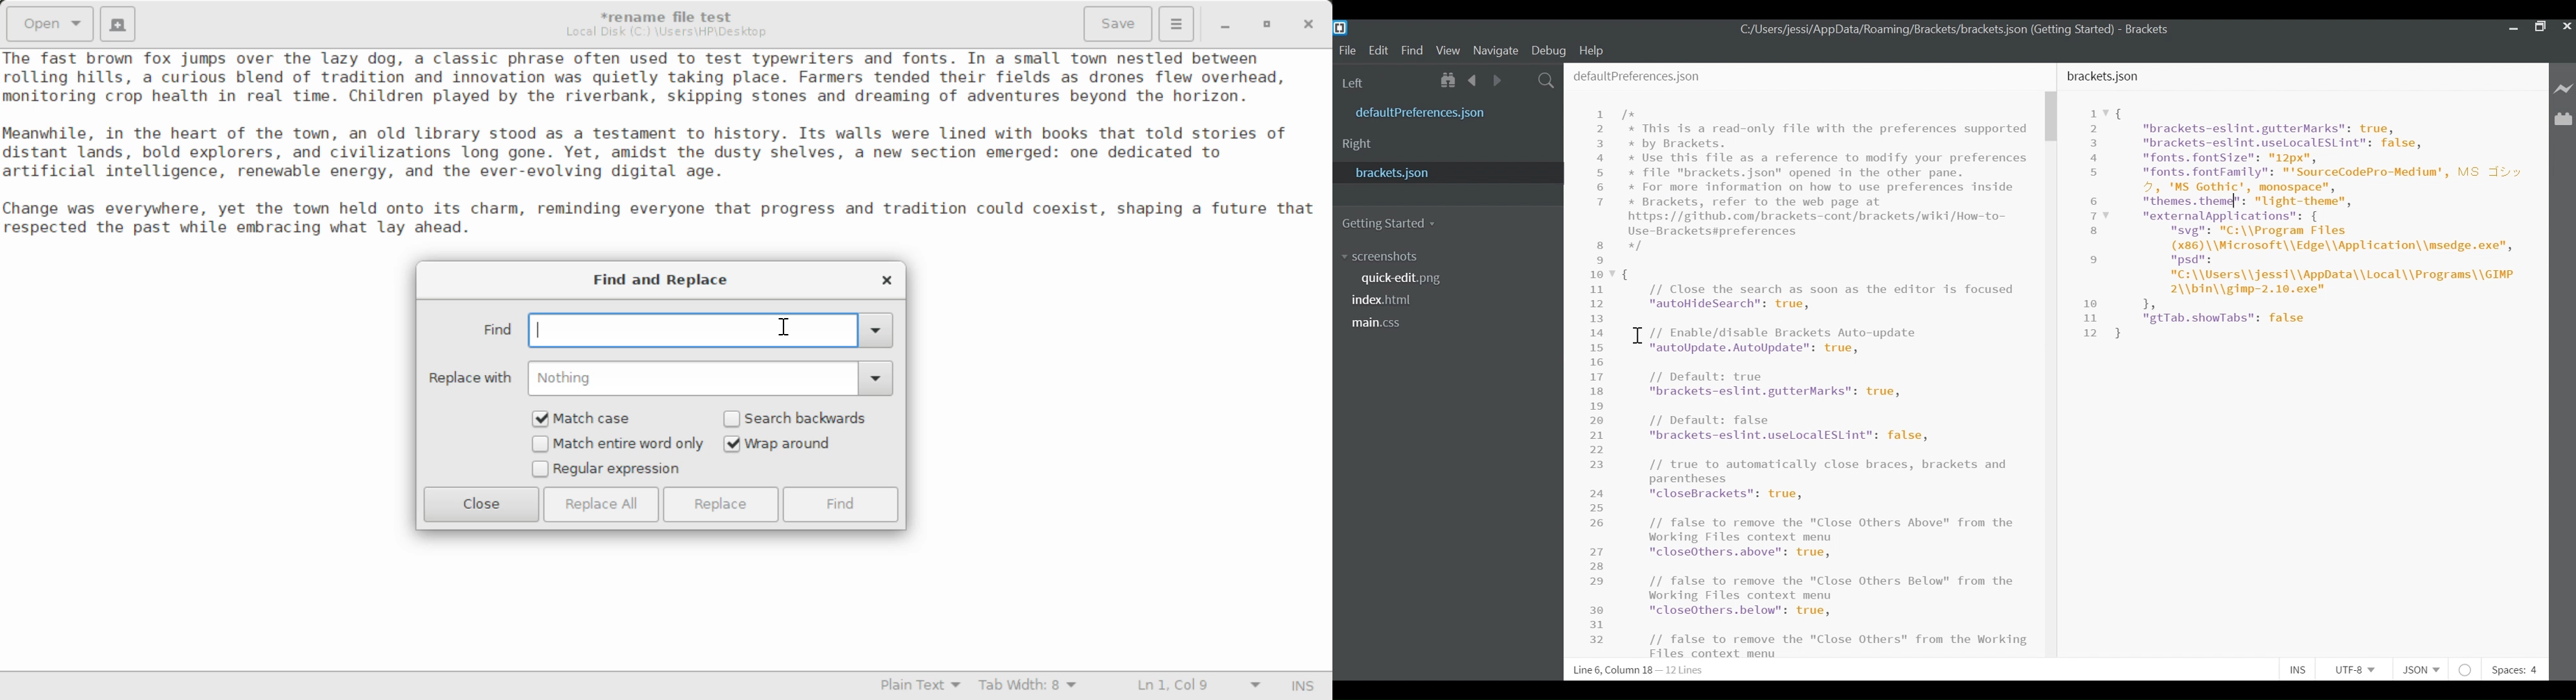 The width and height of the screenshot is (2576, 700). What do you see at coordinates (2562, 88) in the screenshot?
I see `Live Preview` at bounding box center [2562, 88].